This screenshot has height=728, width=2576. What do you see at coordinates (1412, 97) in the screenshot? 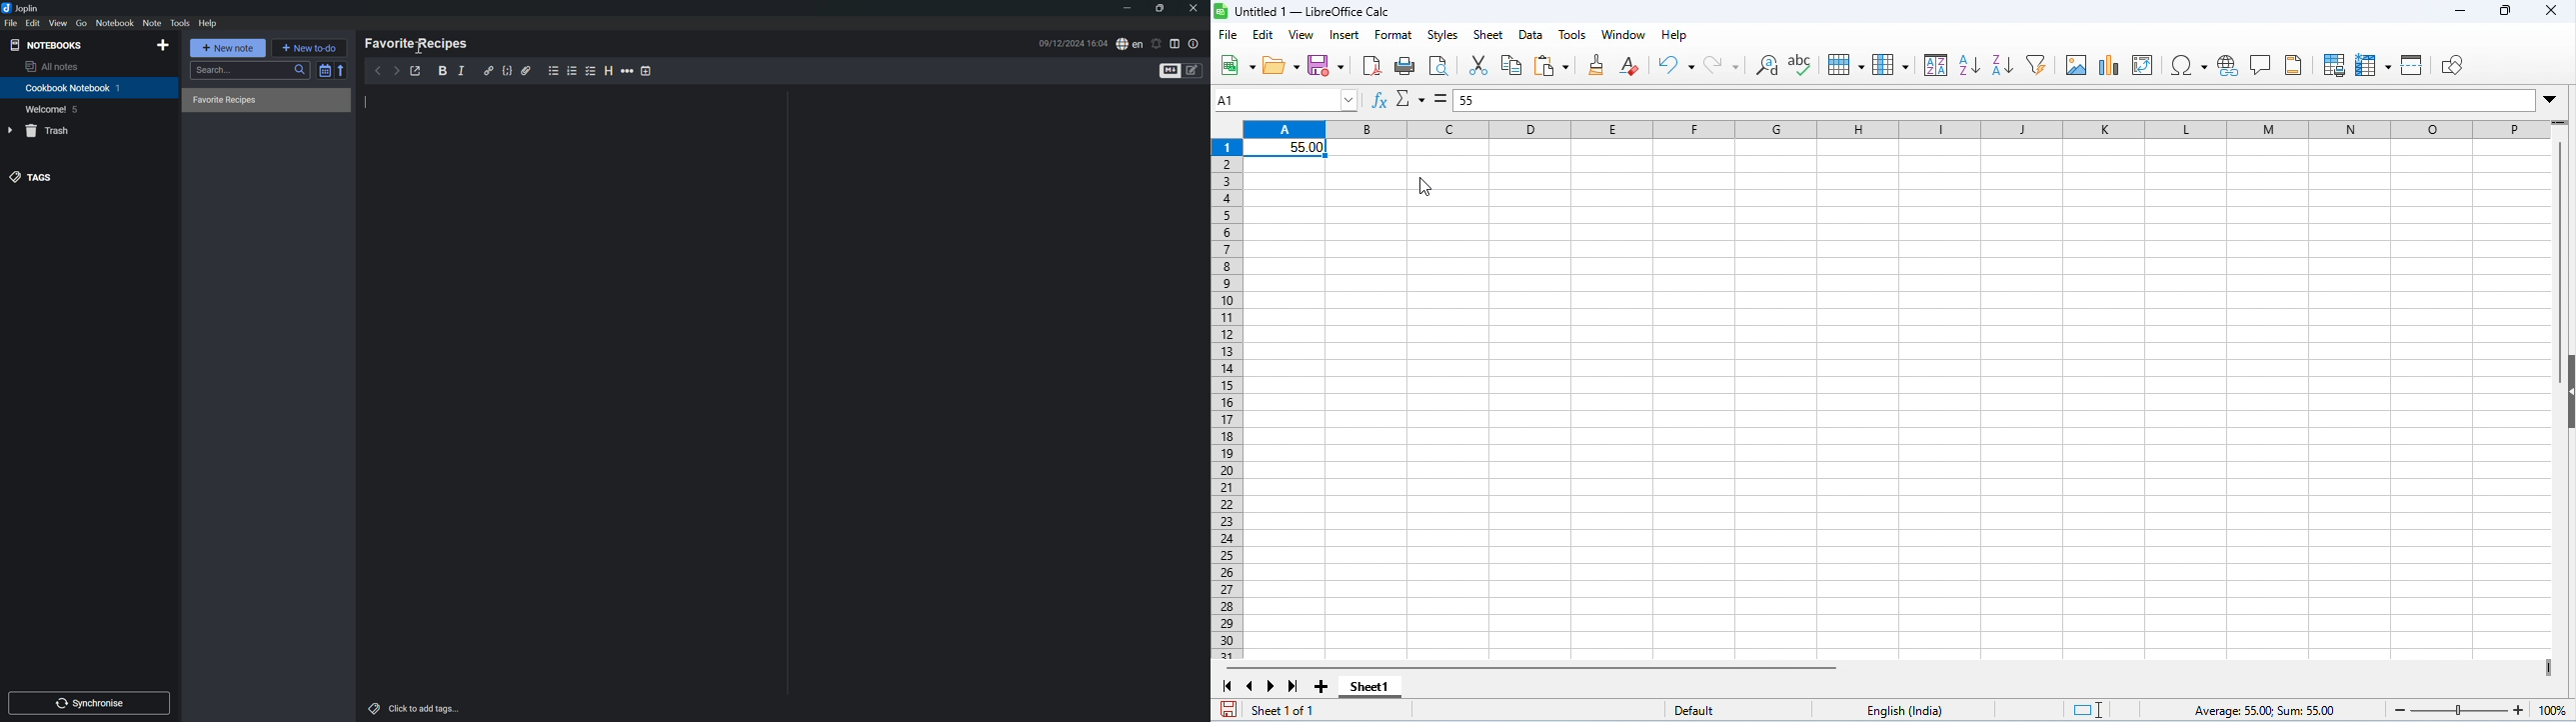
I see `select function` at bounding box center [1412, 97].